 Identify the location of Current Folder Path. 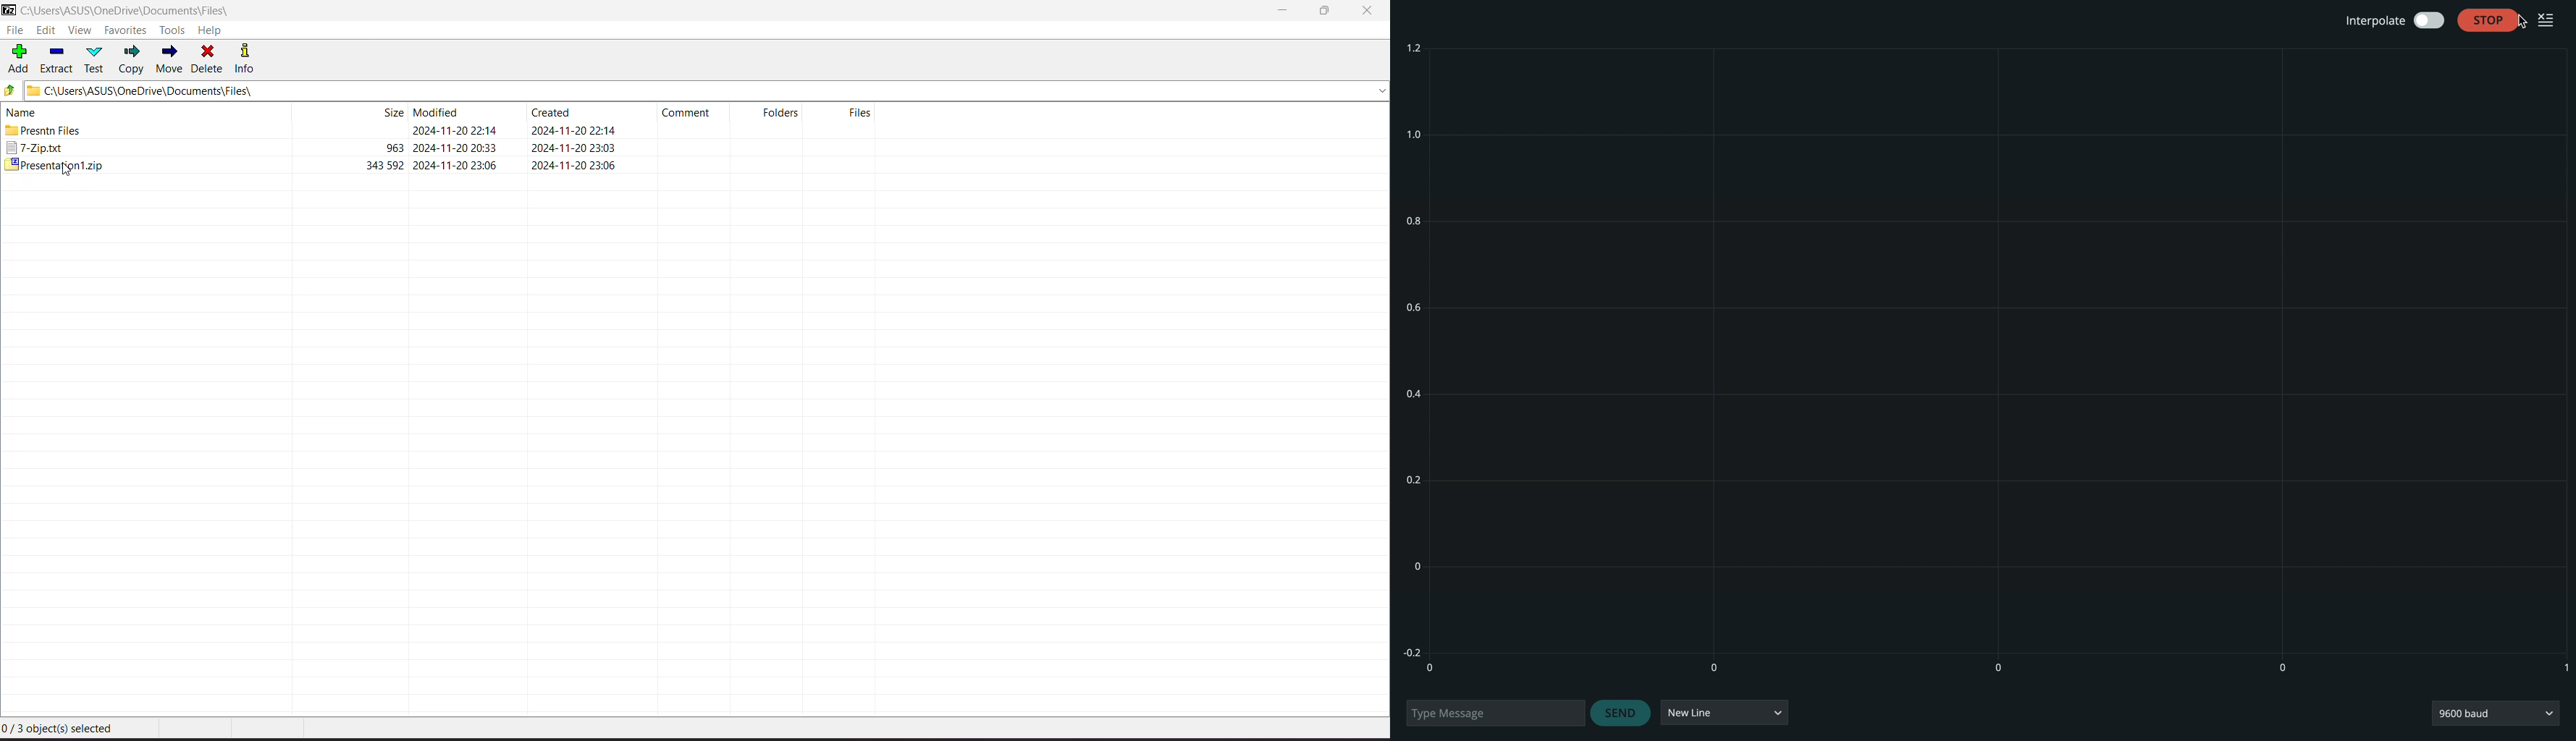
(136, 11).